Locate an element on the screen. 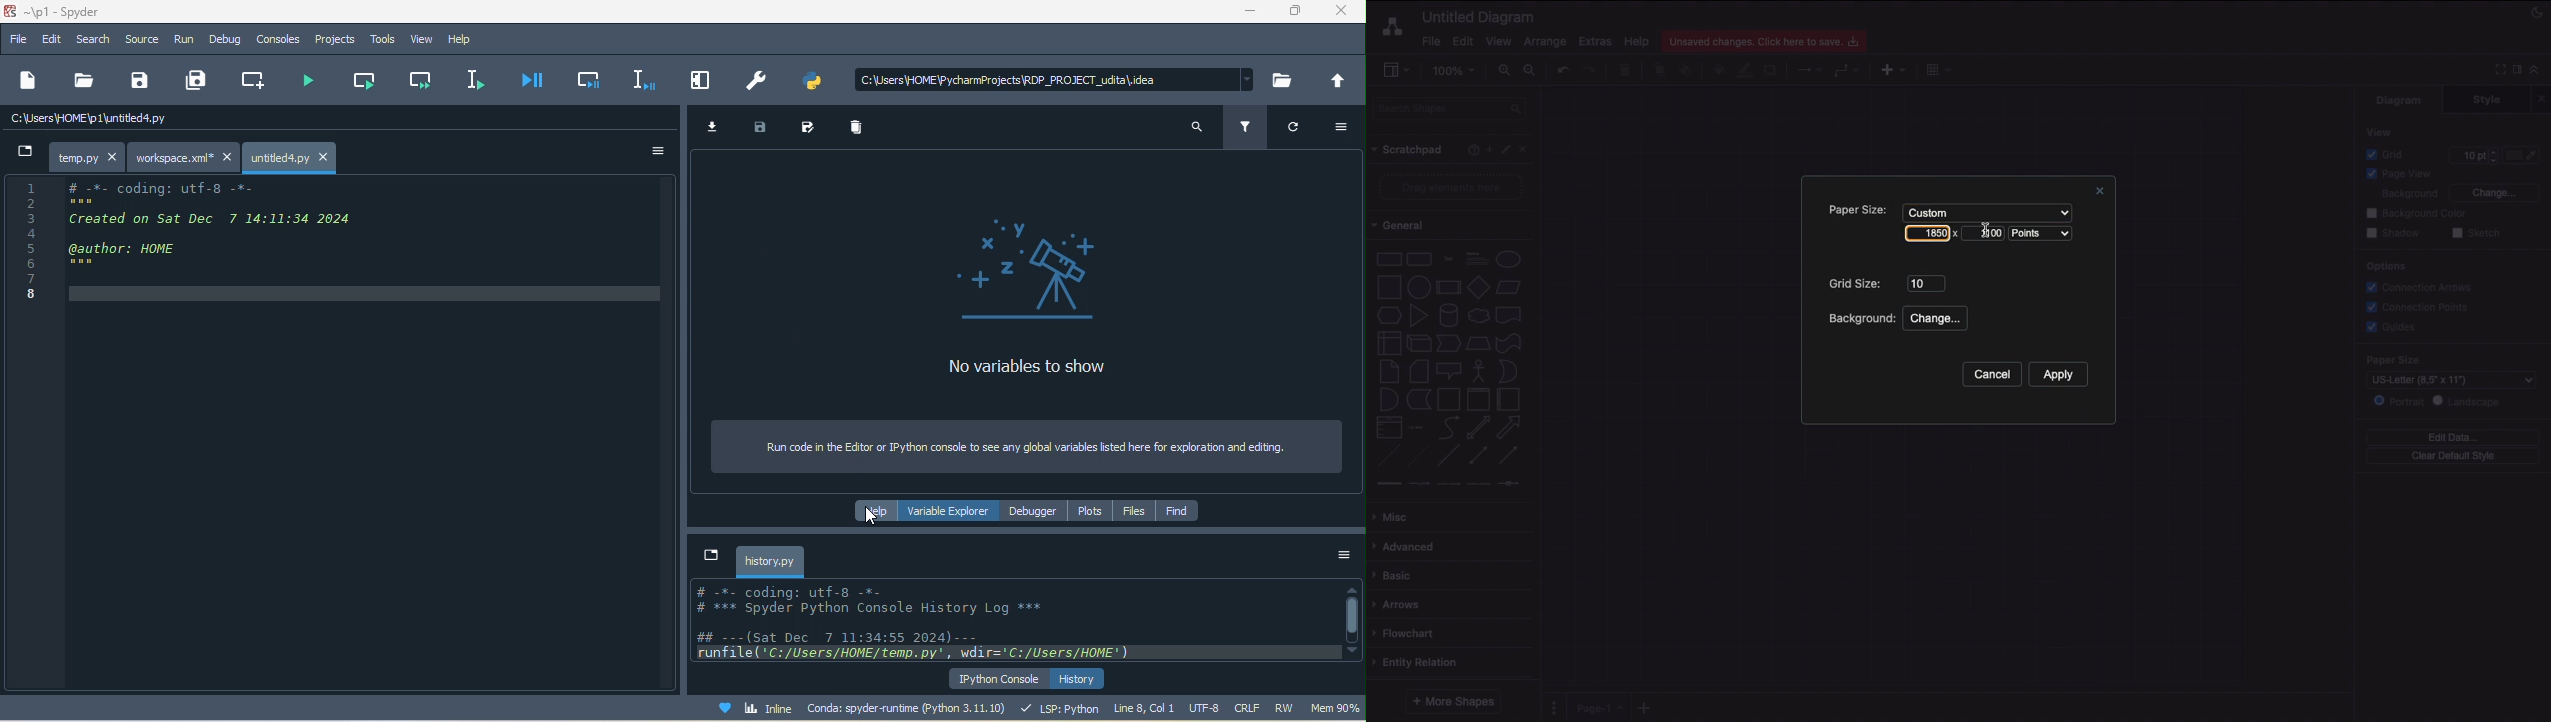 The height and width of the screenshot is (728, 2576). browse is located at coordinates (1279, 80).